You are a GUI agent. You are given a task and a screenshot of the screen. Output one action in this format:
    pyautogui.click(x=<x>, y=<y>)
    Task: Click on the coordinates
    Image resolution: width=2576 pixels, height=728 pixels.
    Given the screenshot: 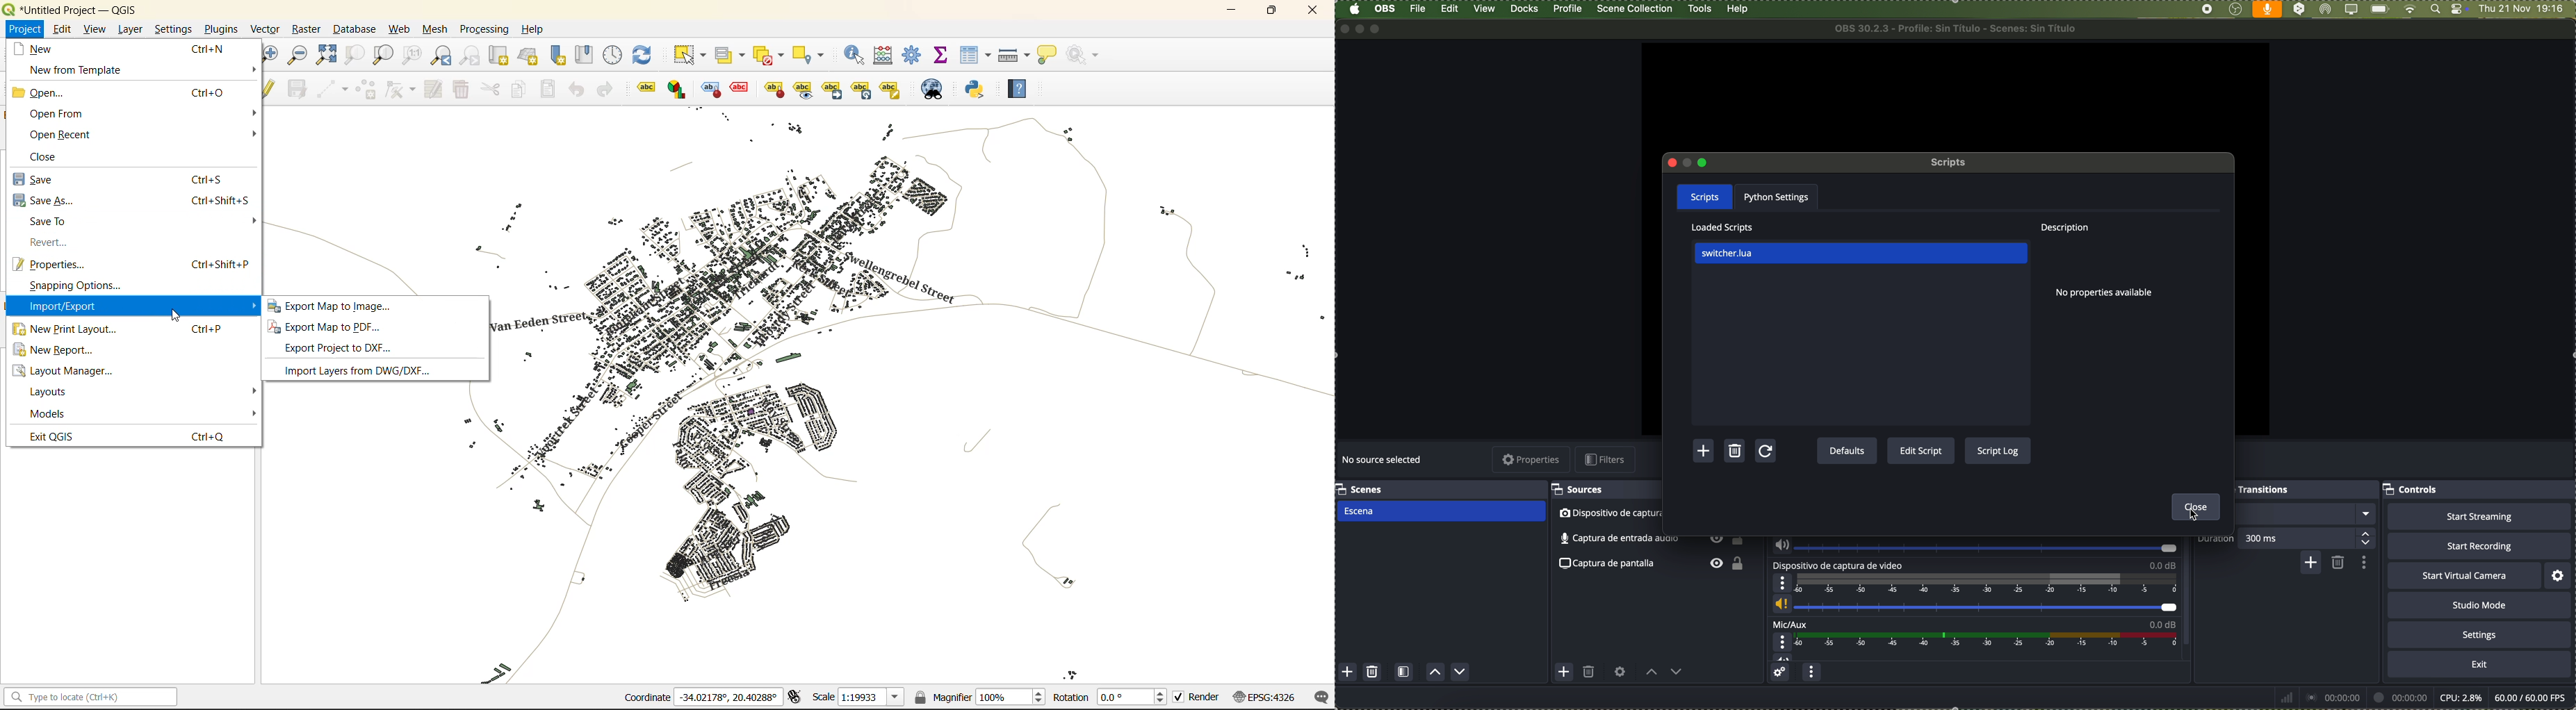 What is the action you would take?
    pyautogui.click(x=701, y=698)
    